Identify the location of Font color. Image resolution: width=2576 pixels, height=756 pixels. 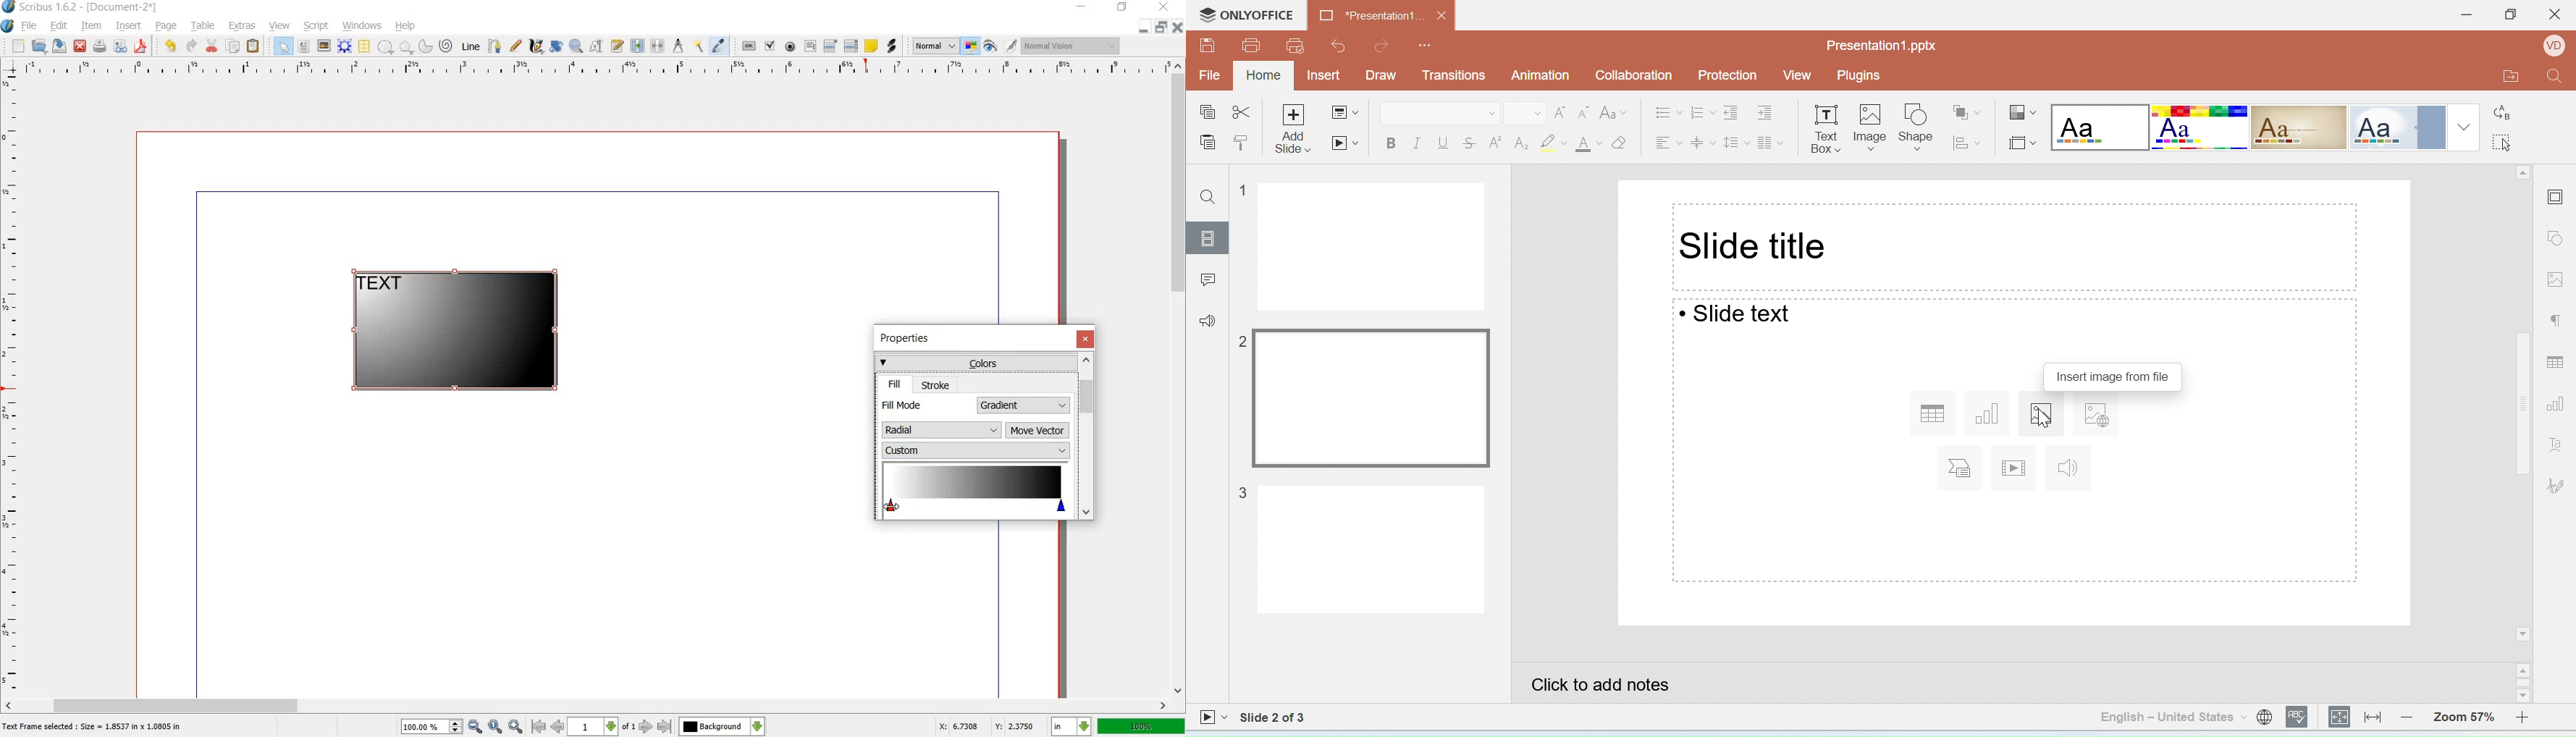
(1589, 144).